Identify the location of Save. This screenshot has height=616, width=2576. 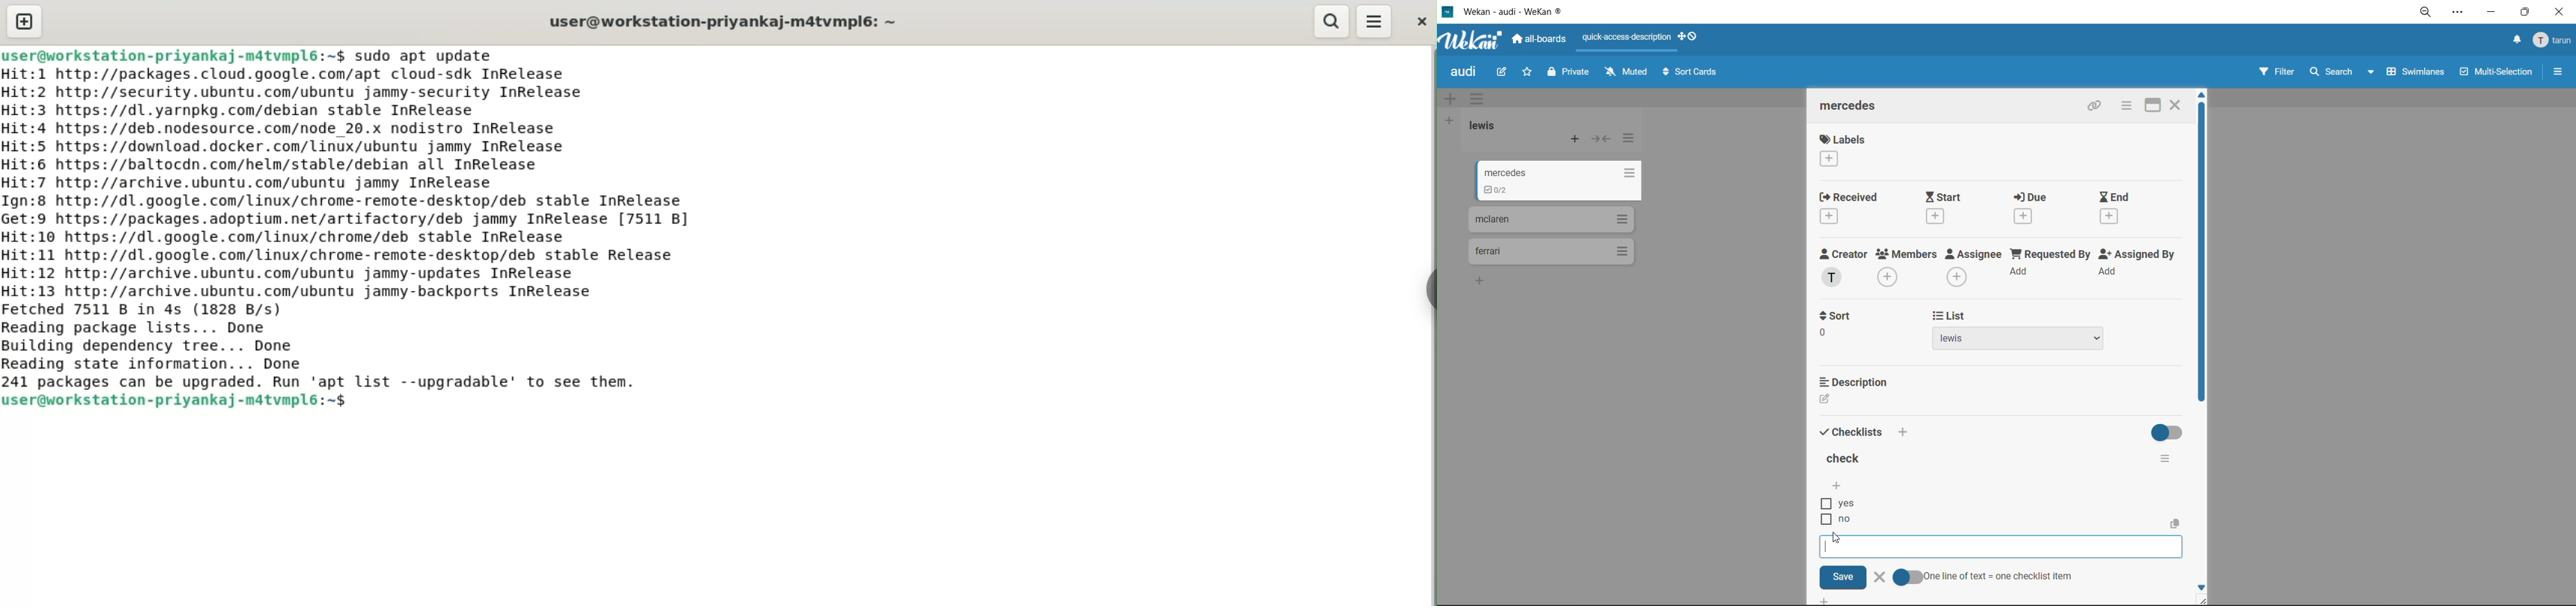
(1845, 576).